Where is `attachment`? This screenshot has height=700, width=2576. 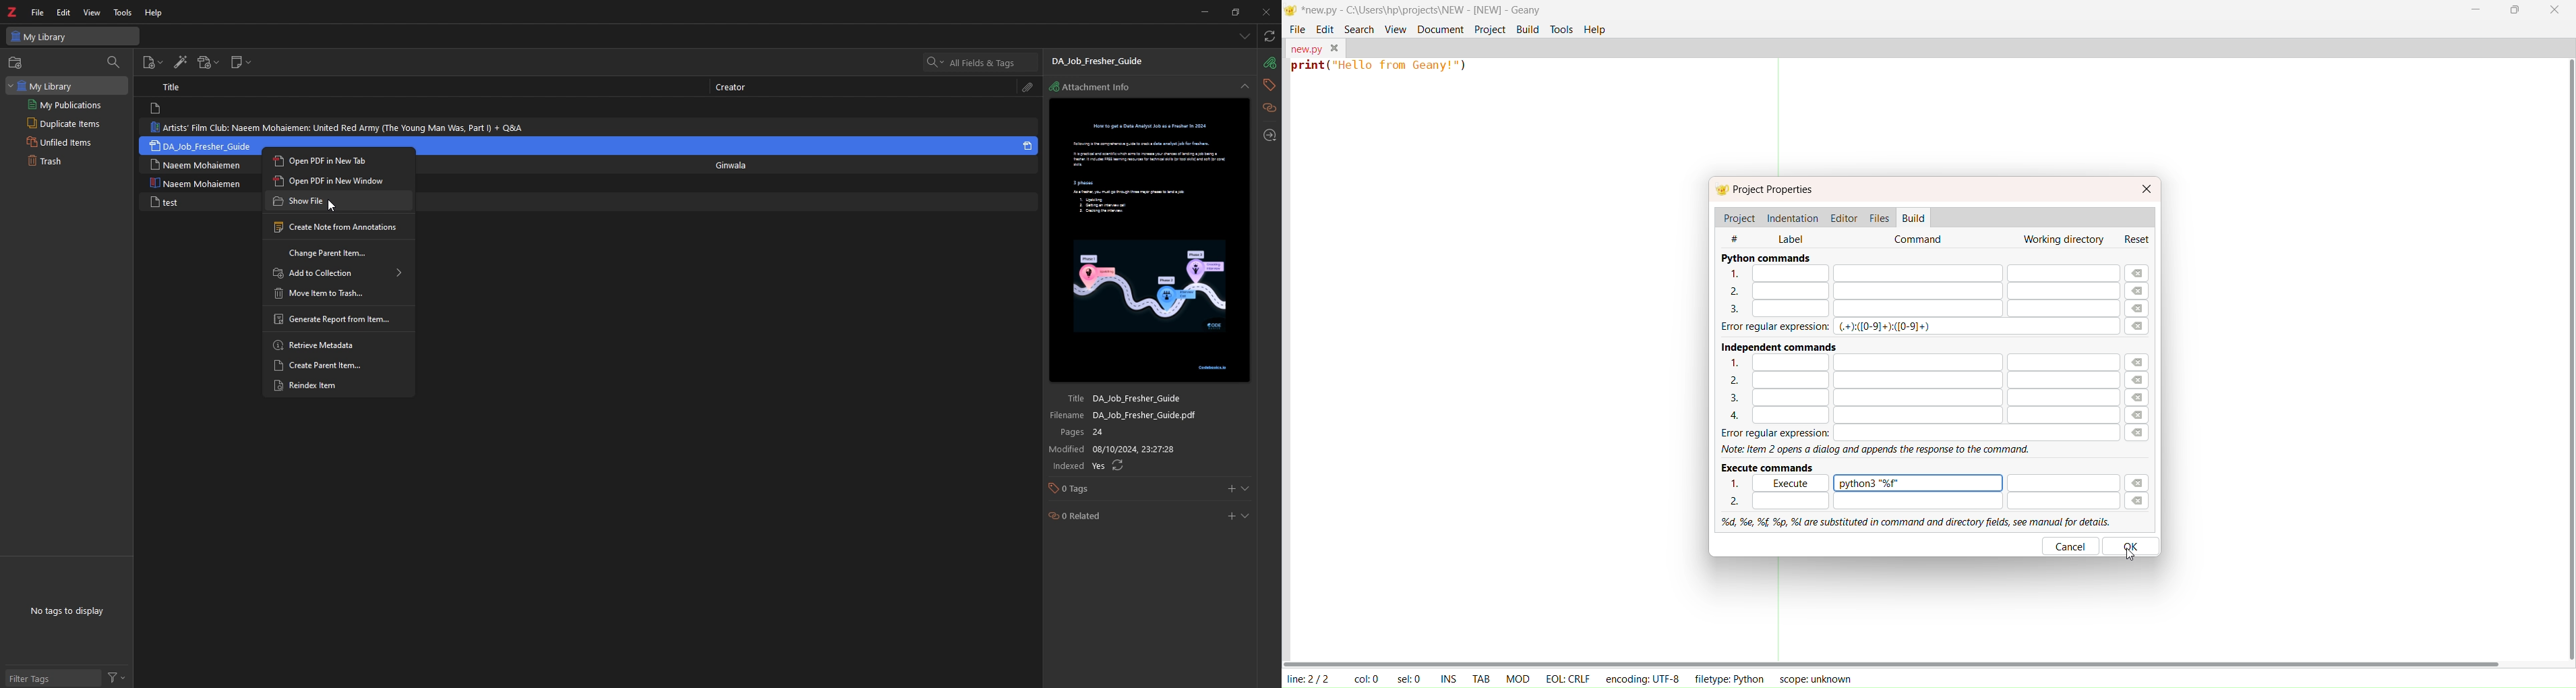
attachment is located at coordinates (1030, 87).